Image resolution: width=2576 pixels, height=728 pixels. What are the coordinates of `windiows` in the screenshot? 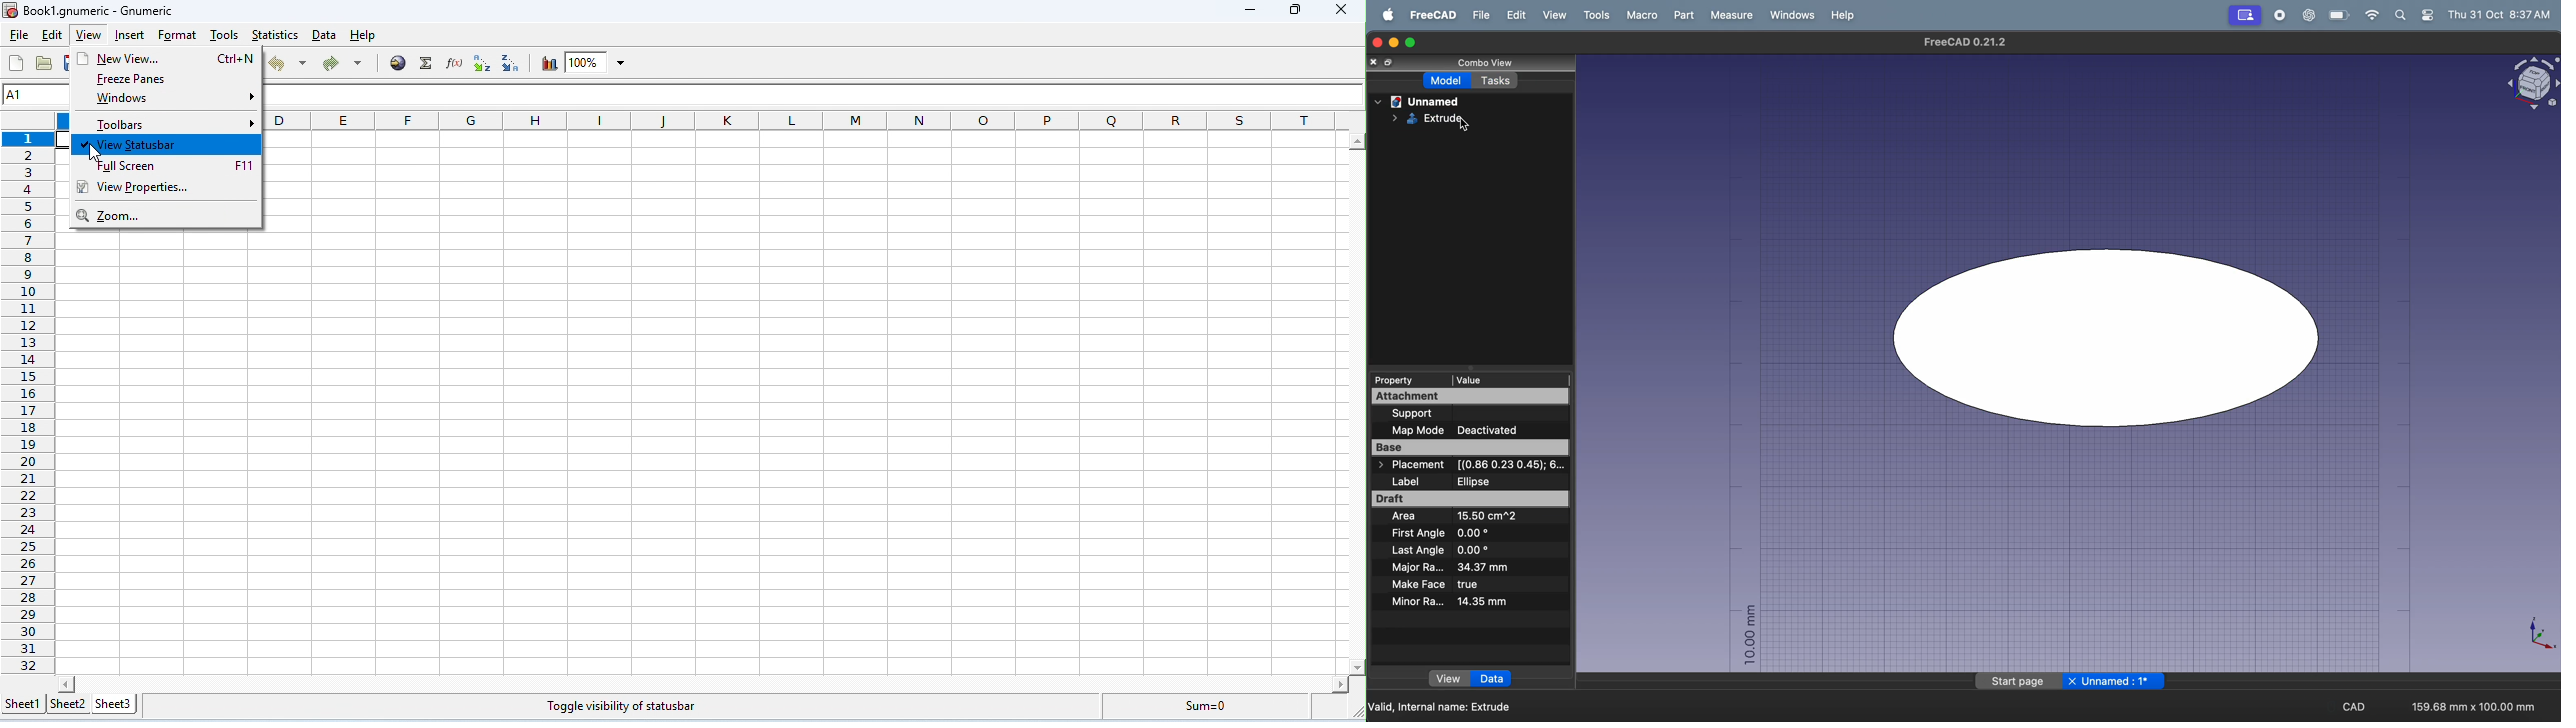 It's located at (172, 101).